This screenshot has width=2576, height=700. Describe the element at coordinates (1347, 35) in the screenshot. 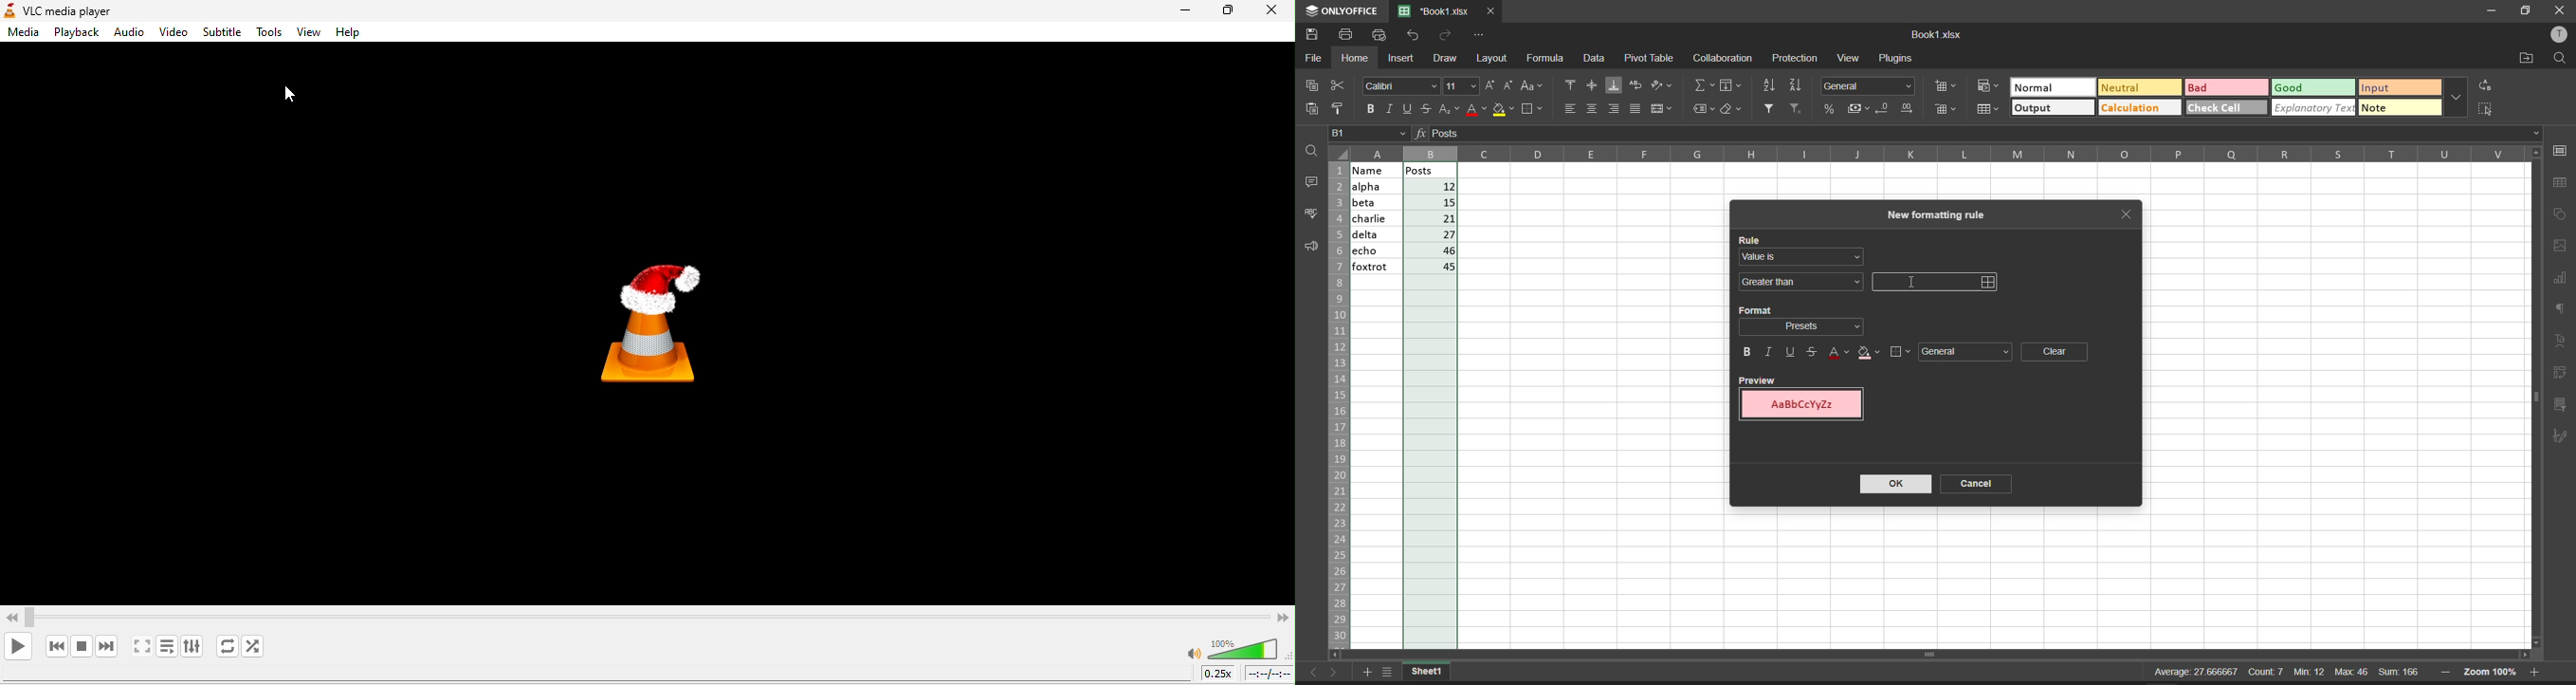

I see `print` at that location.